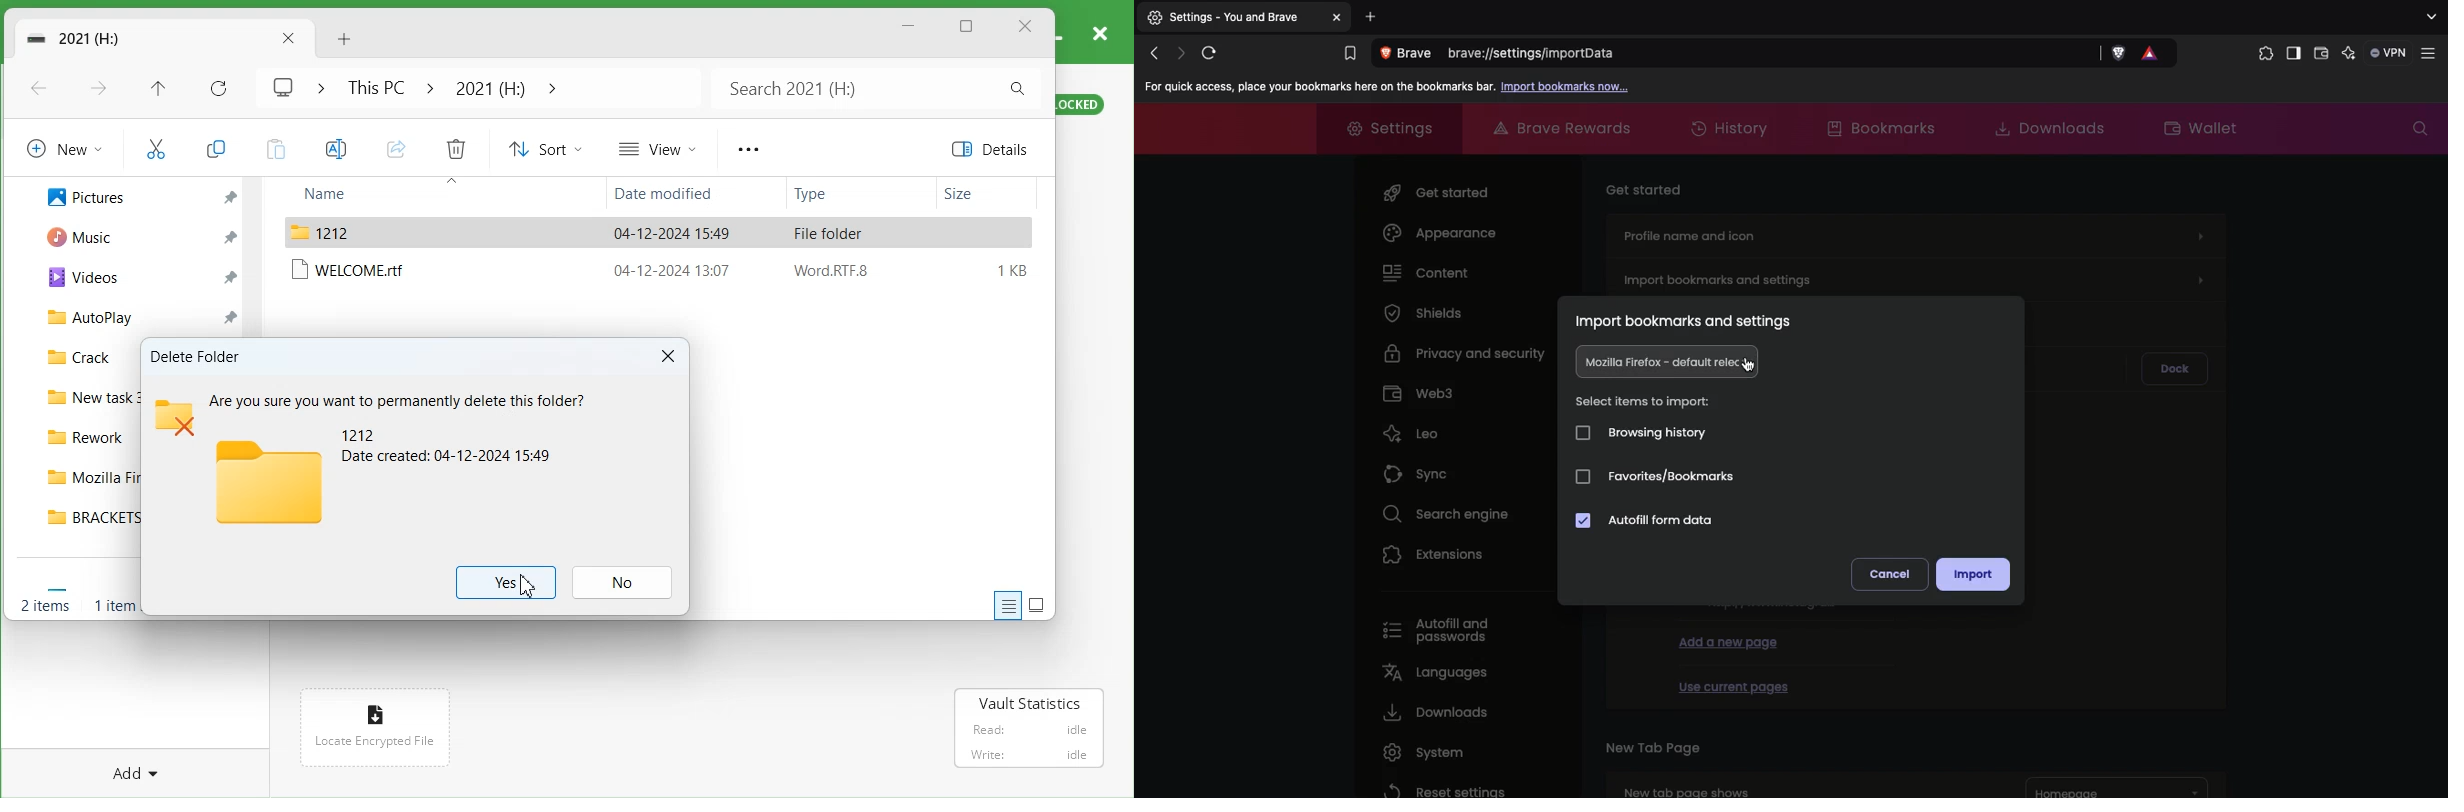 This screenshot has height=812, width=2464. I want to click on Logo, so click(174, 418).